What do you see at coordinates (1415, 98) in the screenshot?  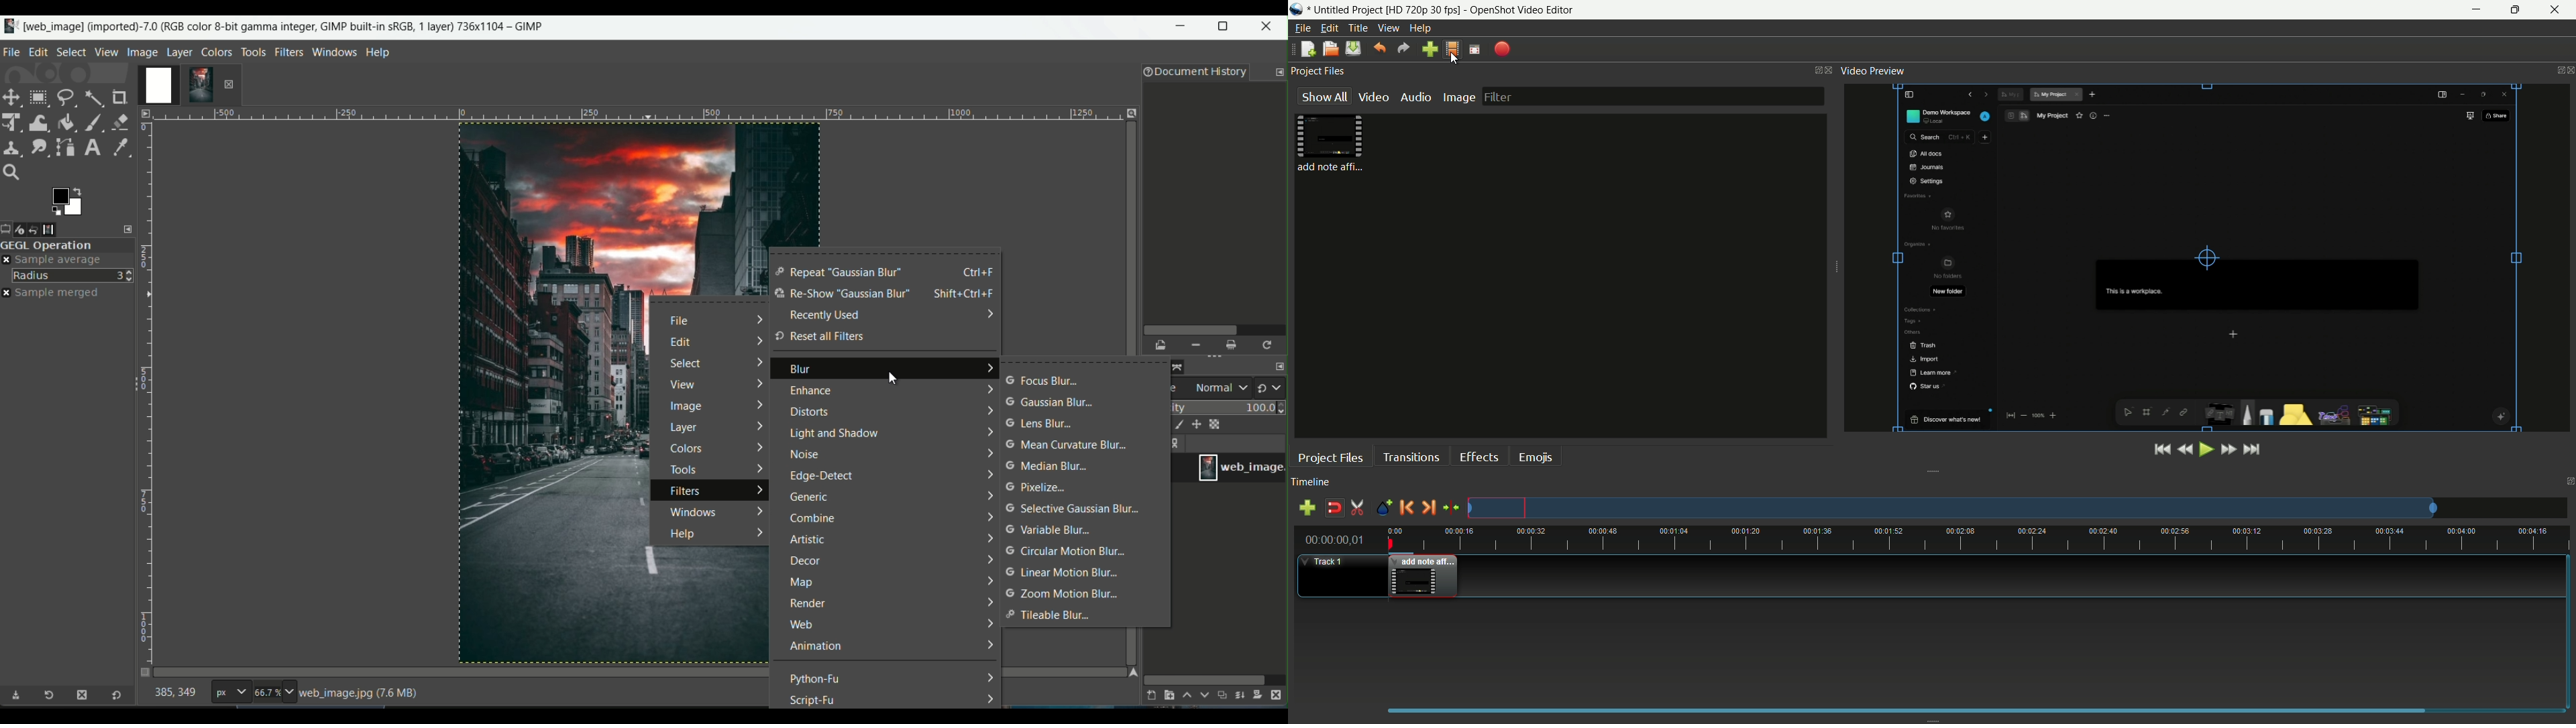 I see `audio` at bounding box center [1415, 98].